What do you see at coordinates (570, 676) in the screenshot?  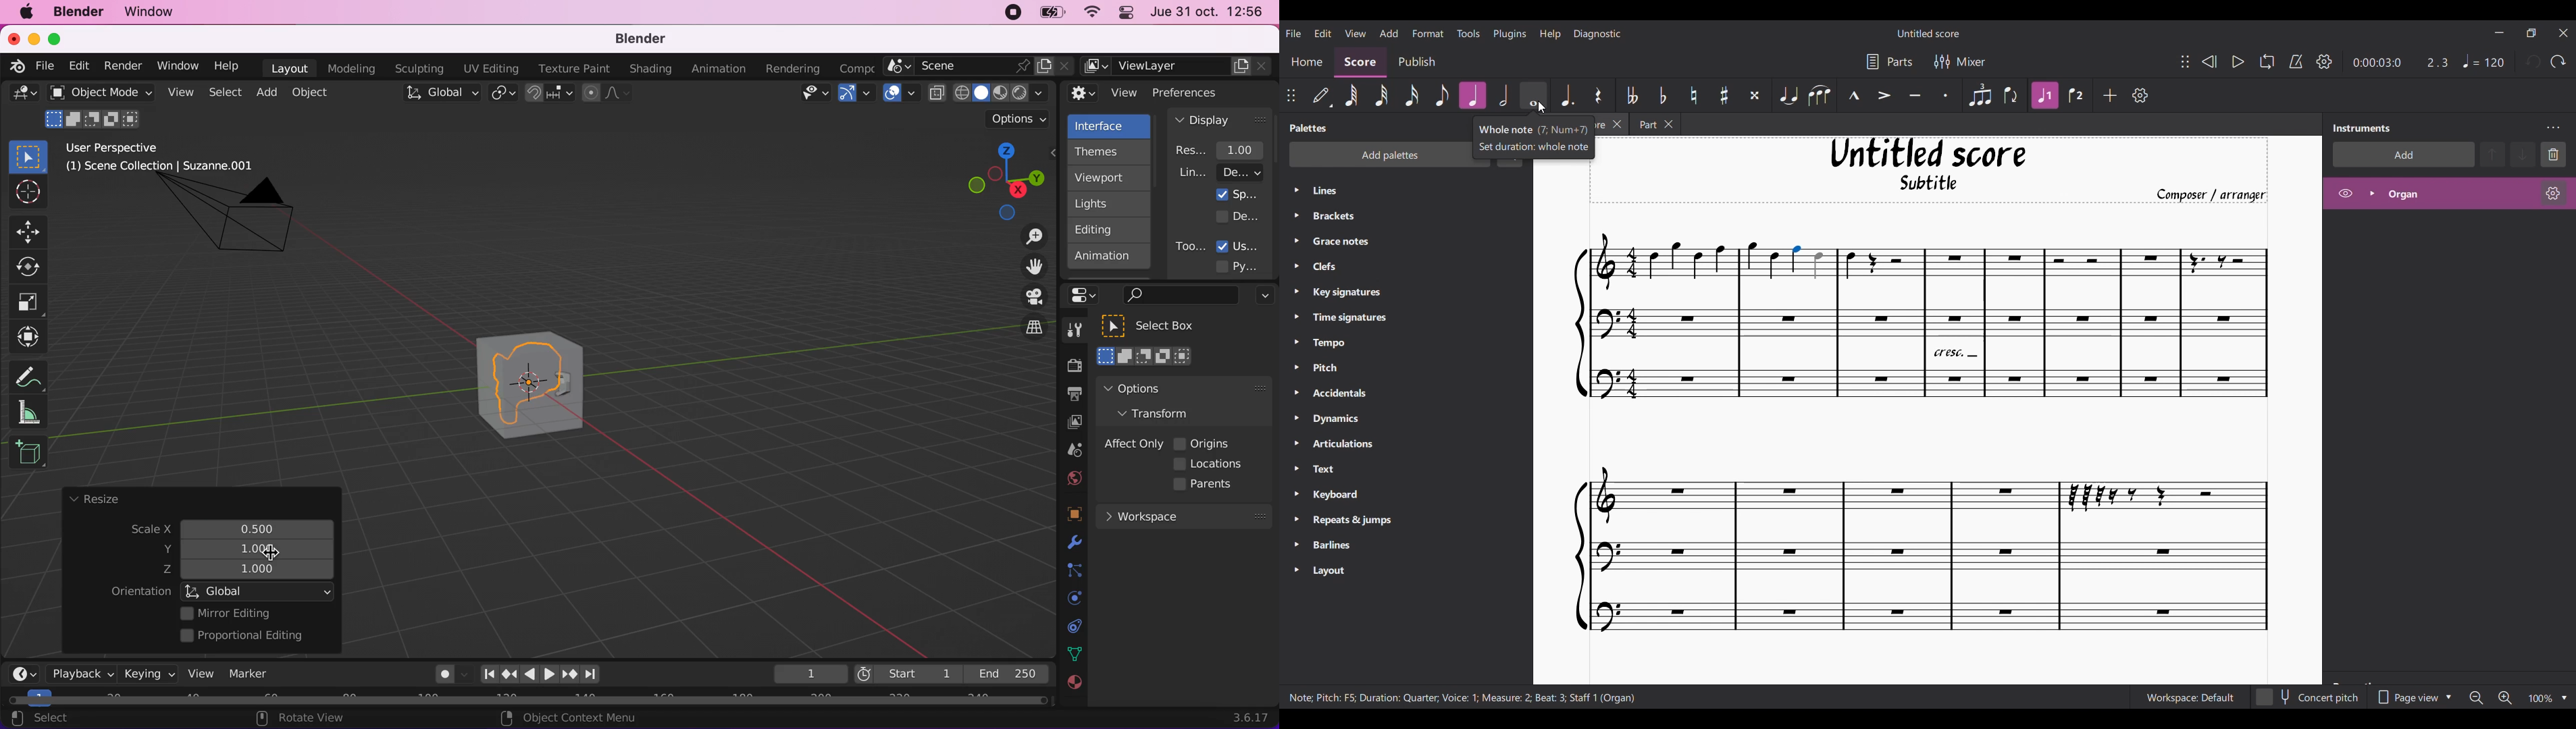 I see `jump to keyframe` at bounding box center [570, 676].